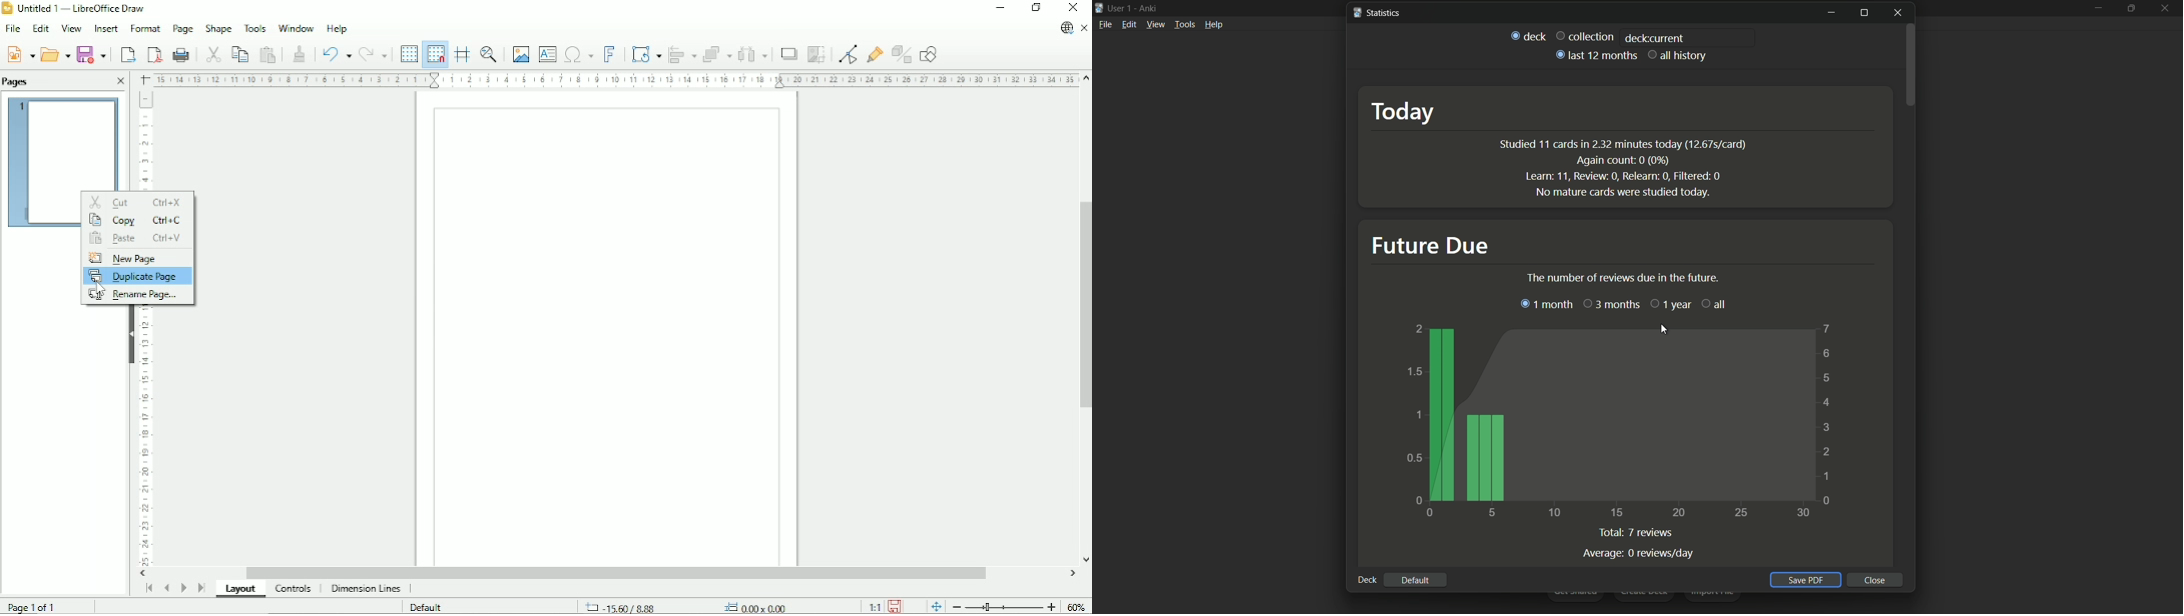  Describe the element at coordinates (144, 29) in the screenshot. I see `Format` at that location.